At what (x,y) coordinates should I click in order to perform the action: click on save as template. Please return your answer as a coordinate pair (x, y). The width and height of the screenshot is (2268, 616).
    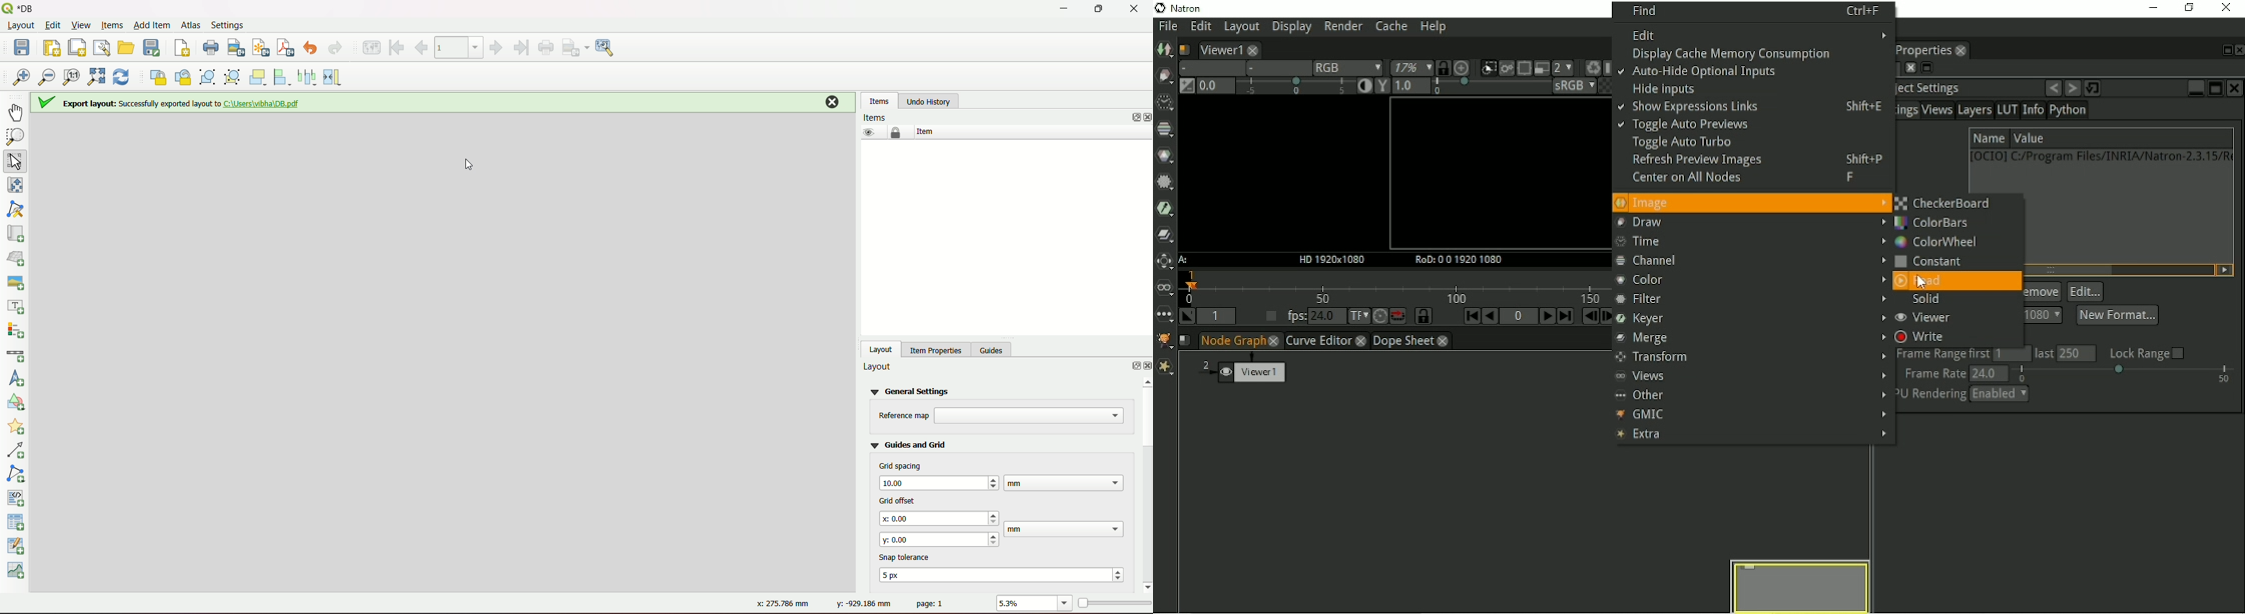
    Looking at the image, I should click on (153, 48).